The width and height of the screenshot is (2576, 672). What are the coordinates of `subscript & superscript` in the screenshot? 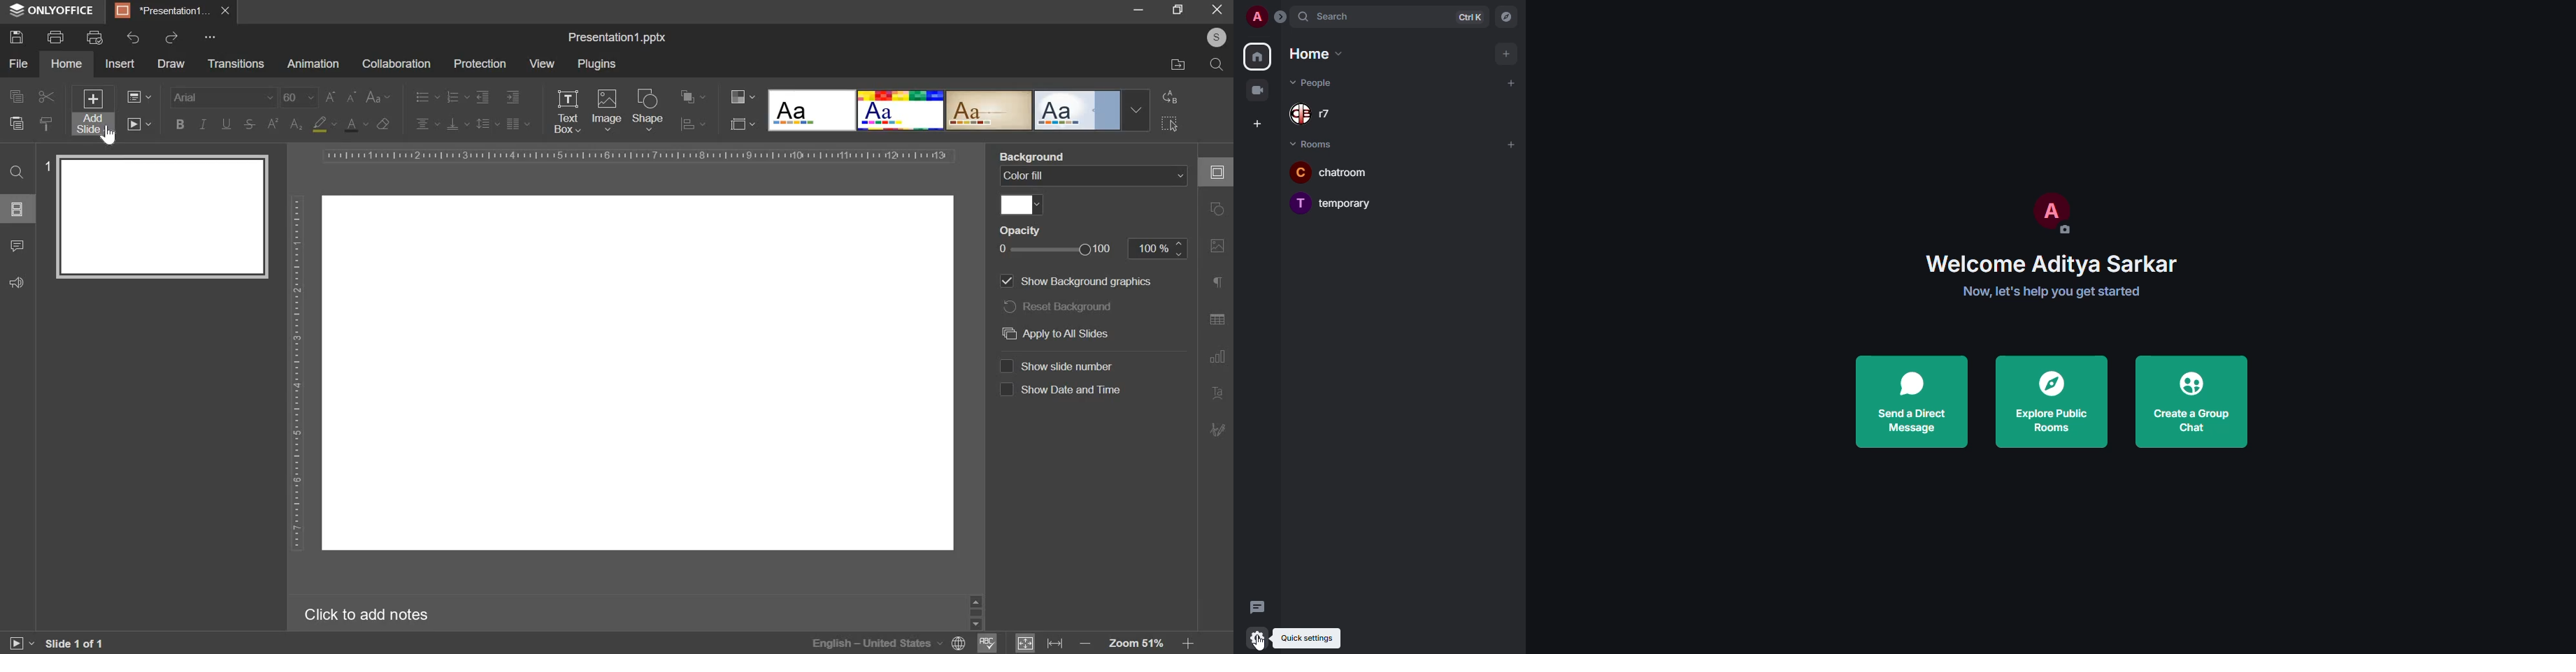 It's located at (285, 123).